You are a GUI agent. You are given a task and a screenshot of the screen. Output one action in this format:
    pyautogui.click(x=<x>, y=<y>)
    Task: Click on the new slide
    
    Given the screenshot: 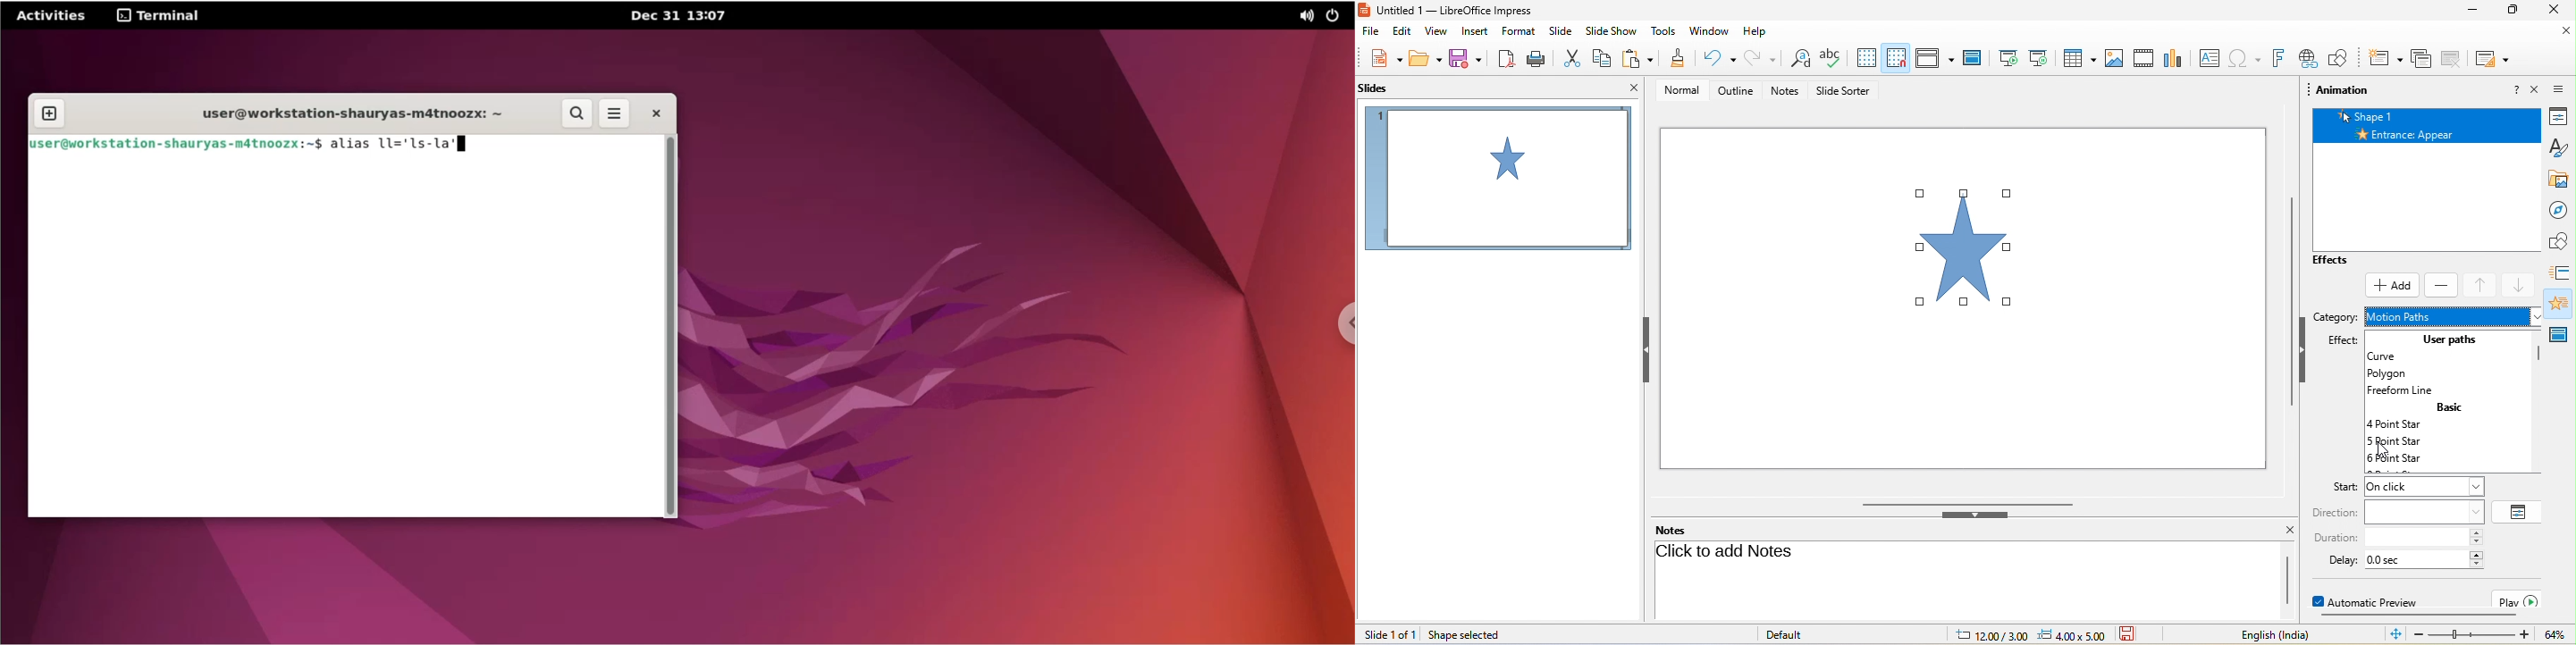 What is the action you would take?
    pyautogui.click(x=2386, y=60)
    